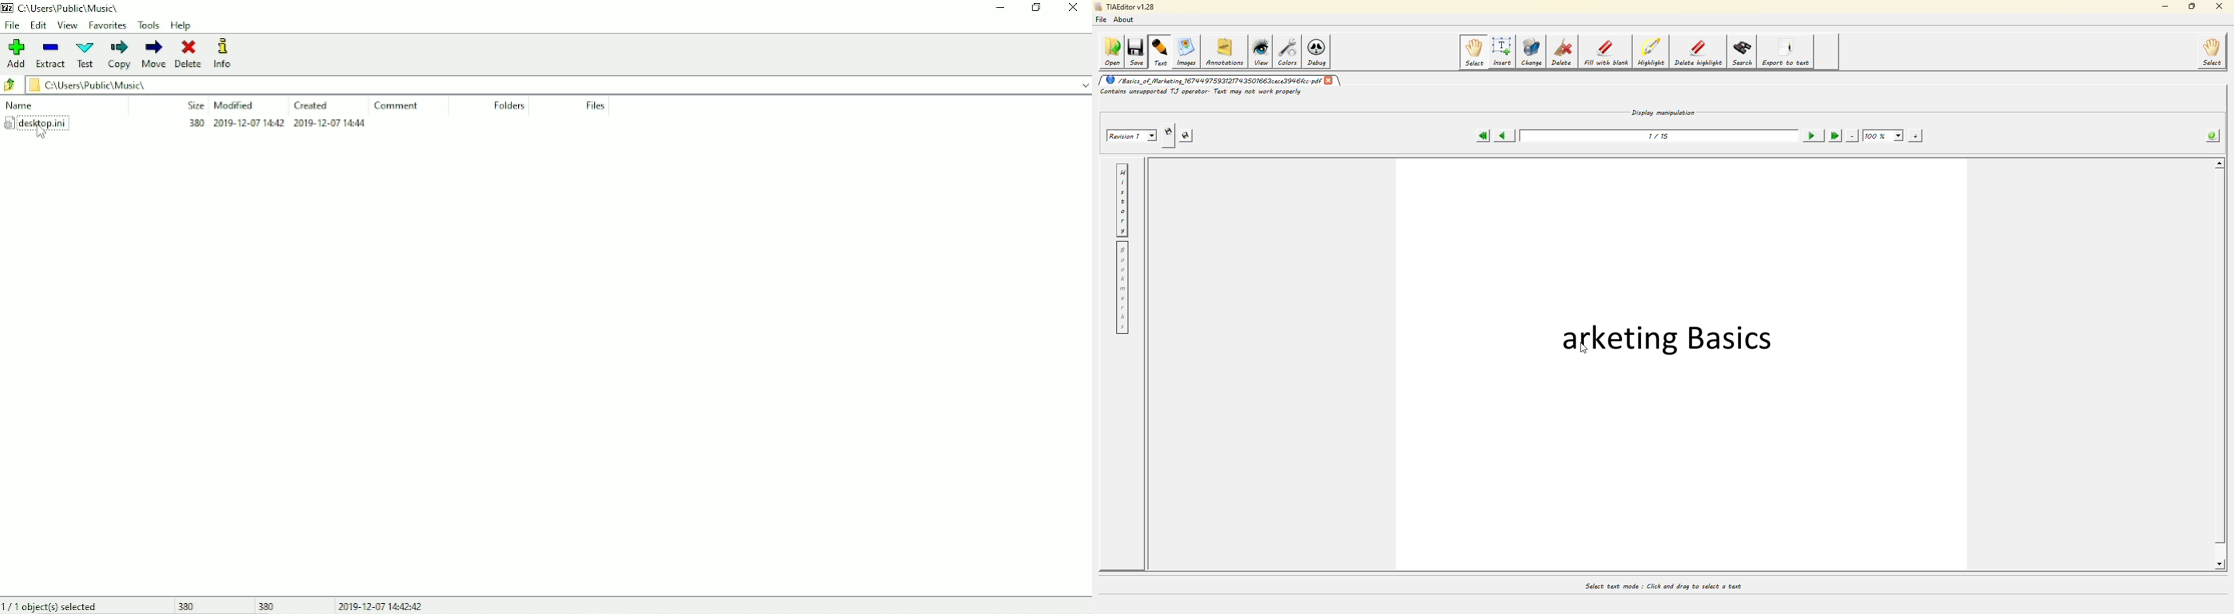  What do you see at coordinates (1483, 134) in the screenshot?
I see `first page` at bounding box center [1483, 134].